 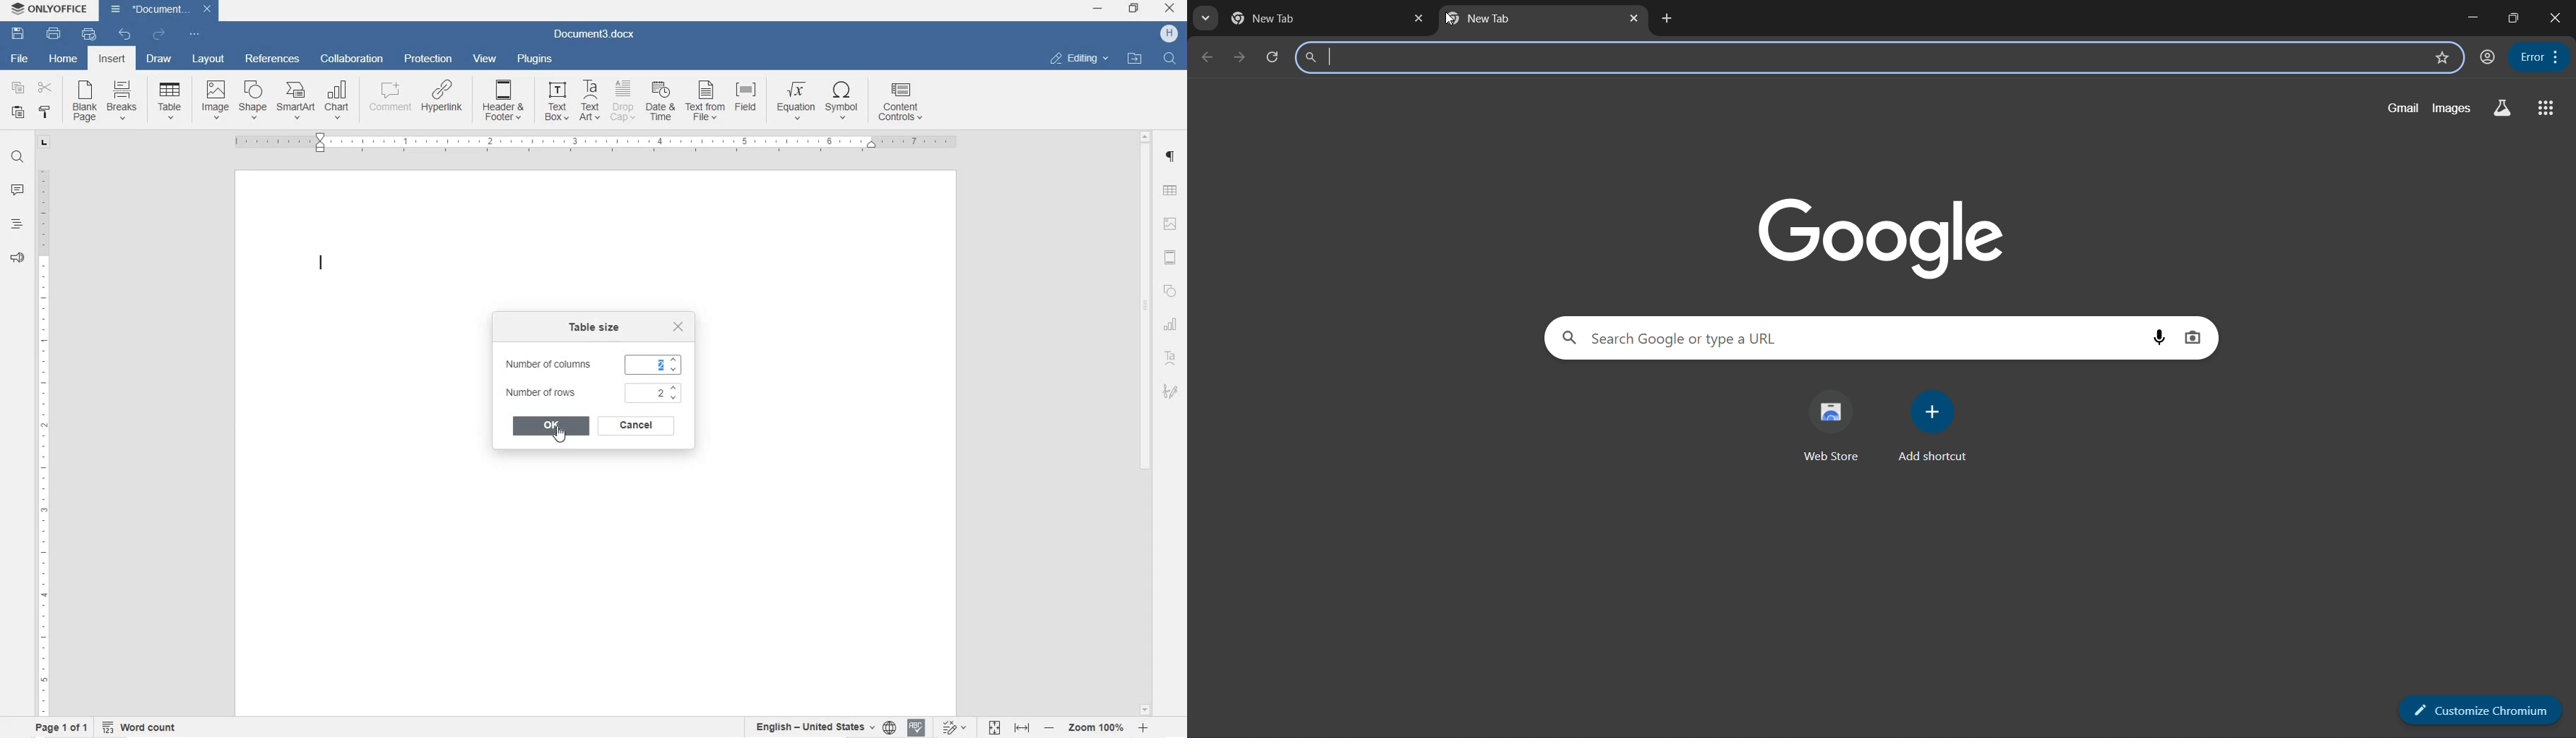 I want to click on CONTENT CONTROLS, so click(x=902, y=104).